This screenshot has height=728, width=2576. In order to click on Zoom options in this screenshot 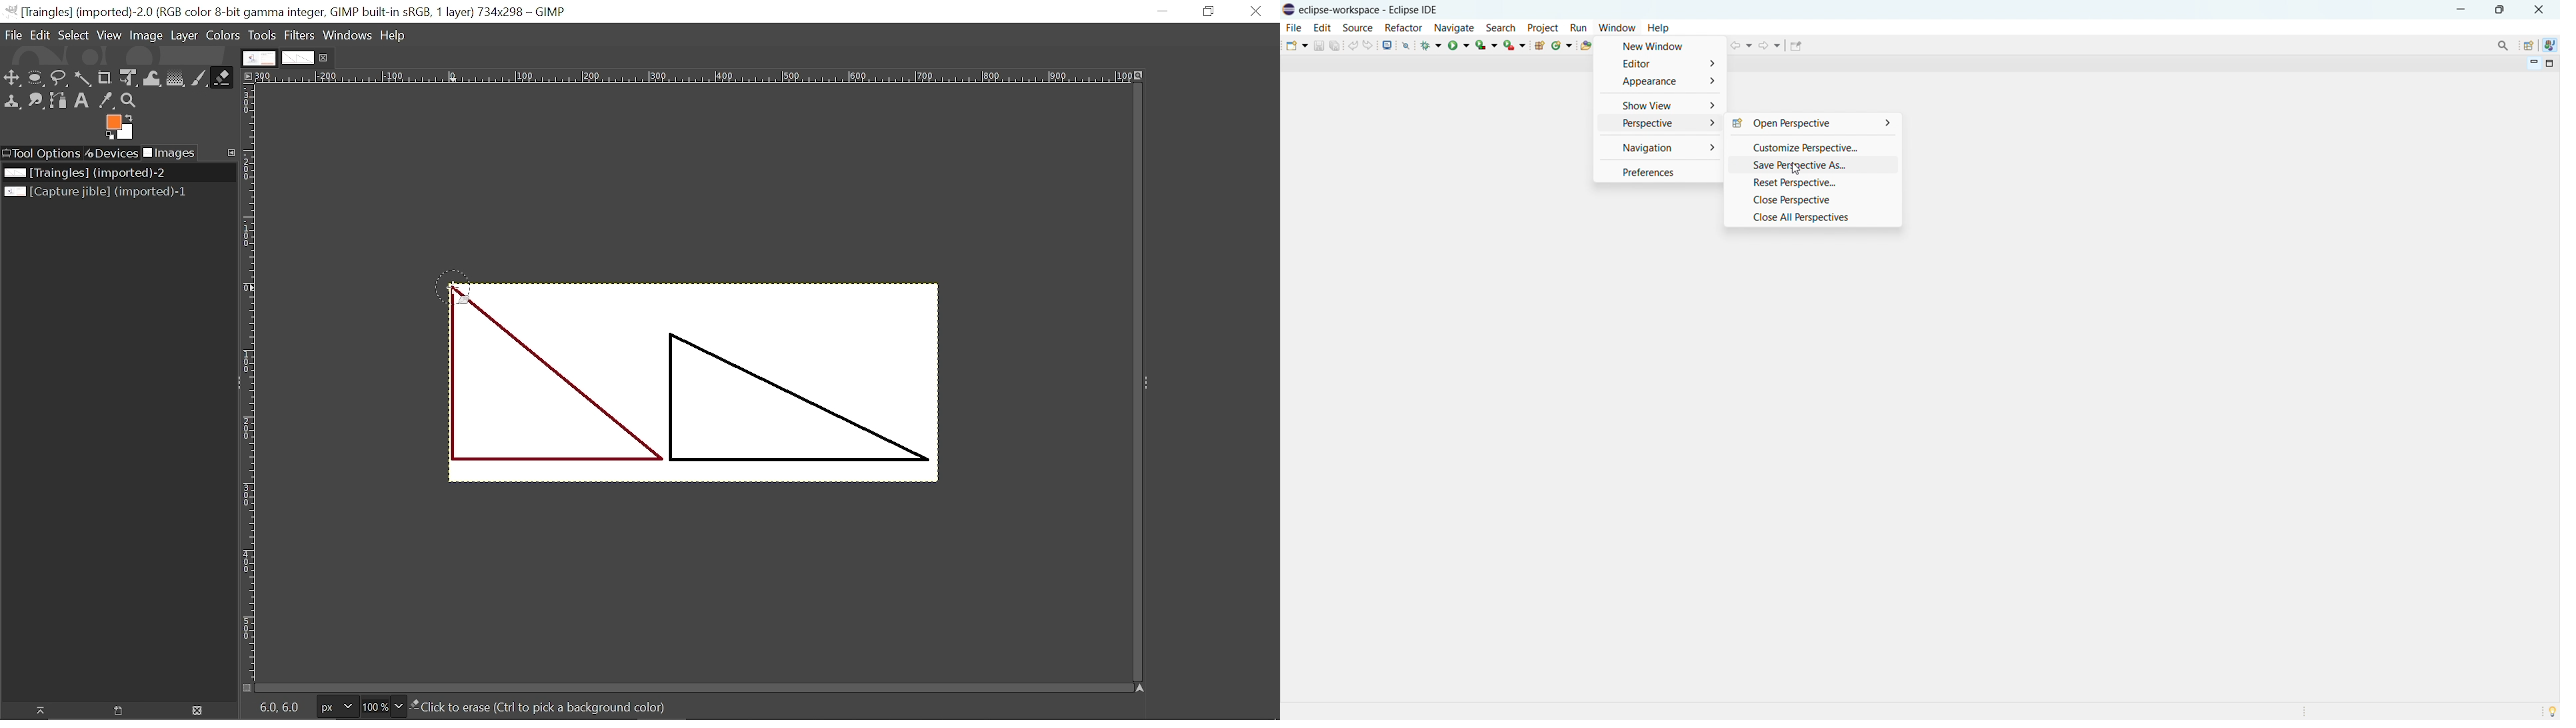, I will do `click(398, 706)`.